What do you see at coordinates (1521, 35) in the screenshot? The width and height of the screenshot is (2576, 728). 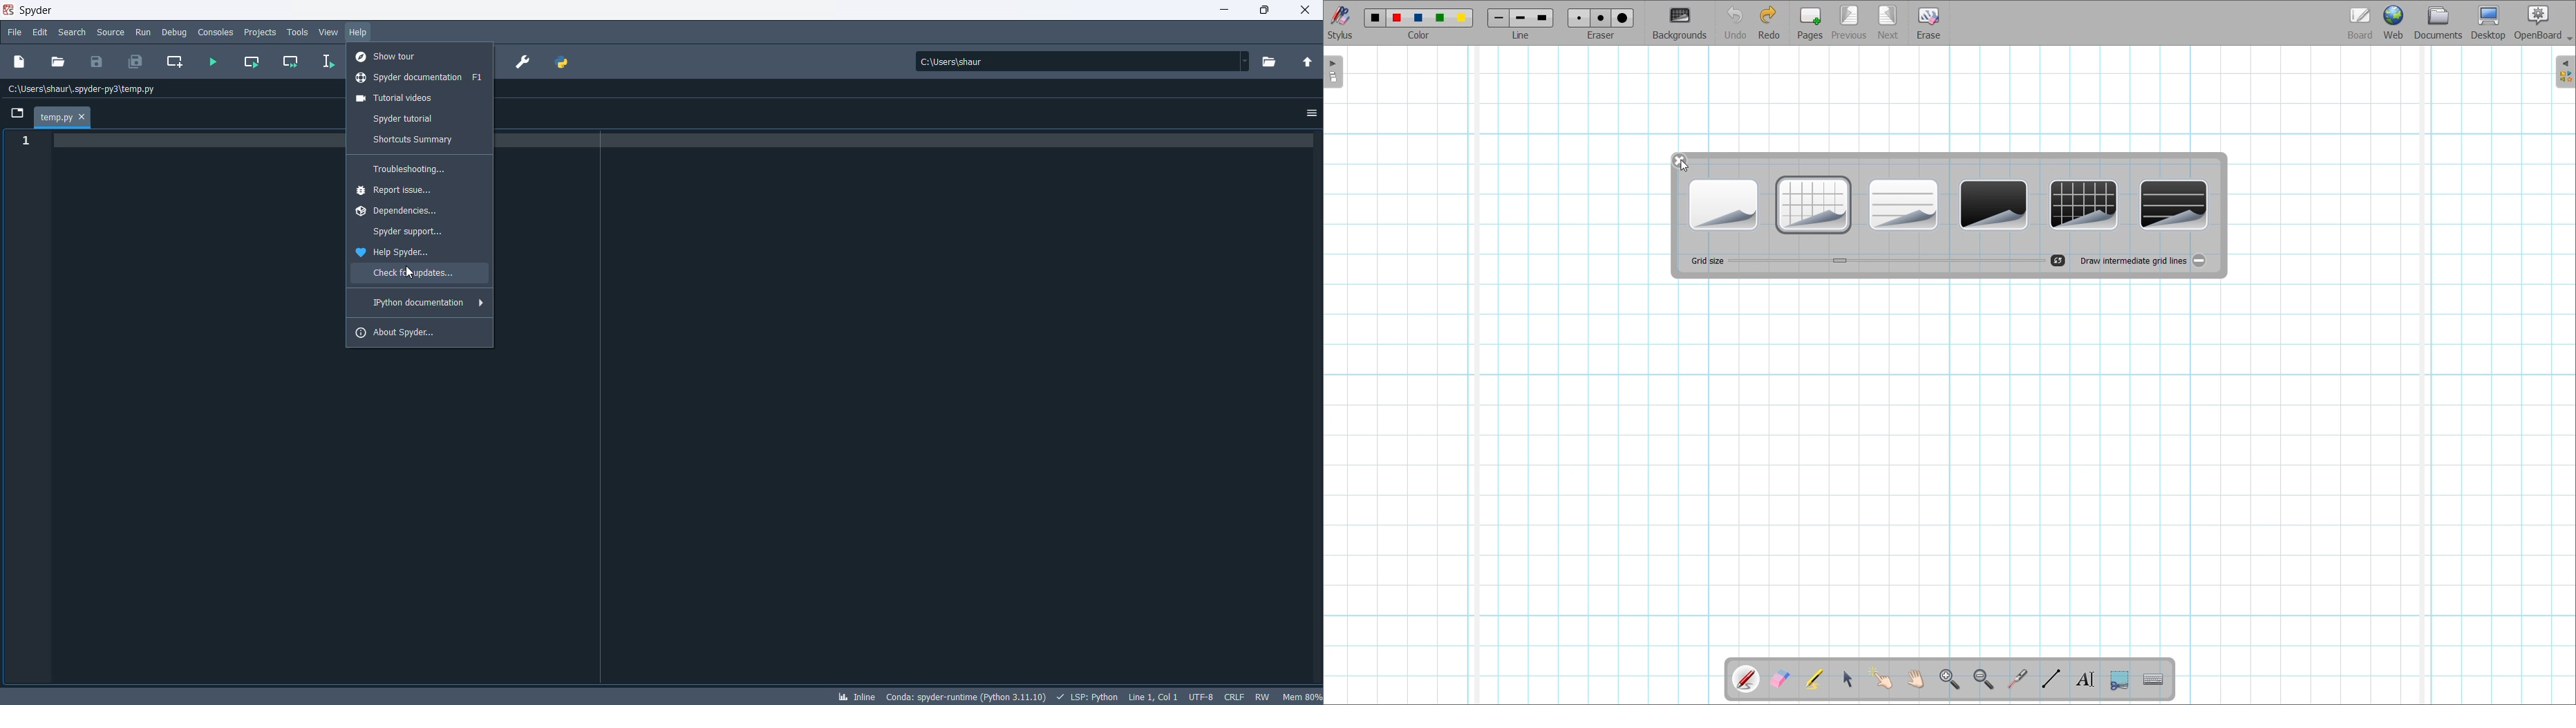 I see `Line` at bounding box center [1521, 35].